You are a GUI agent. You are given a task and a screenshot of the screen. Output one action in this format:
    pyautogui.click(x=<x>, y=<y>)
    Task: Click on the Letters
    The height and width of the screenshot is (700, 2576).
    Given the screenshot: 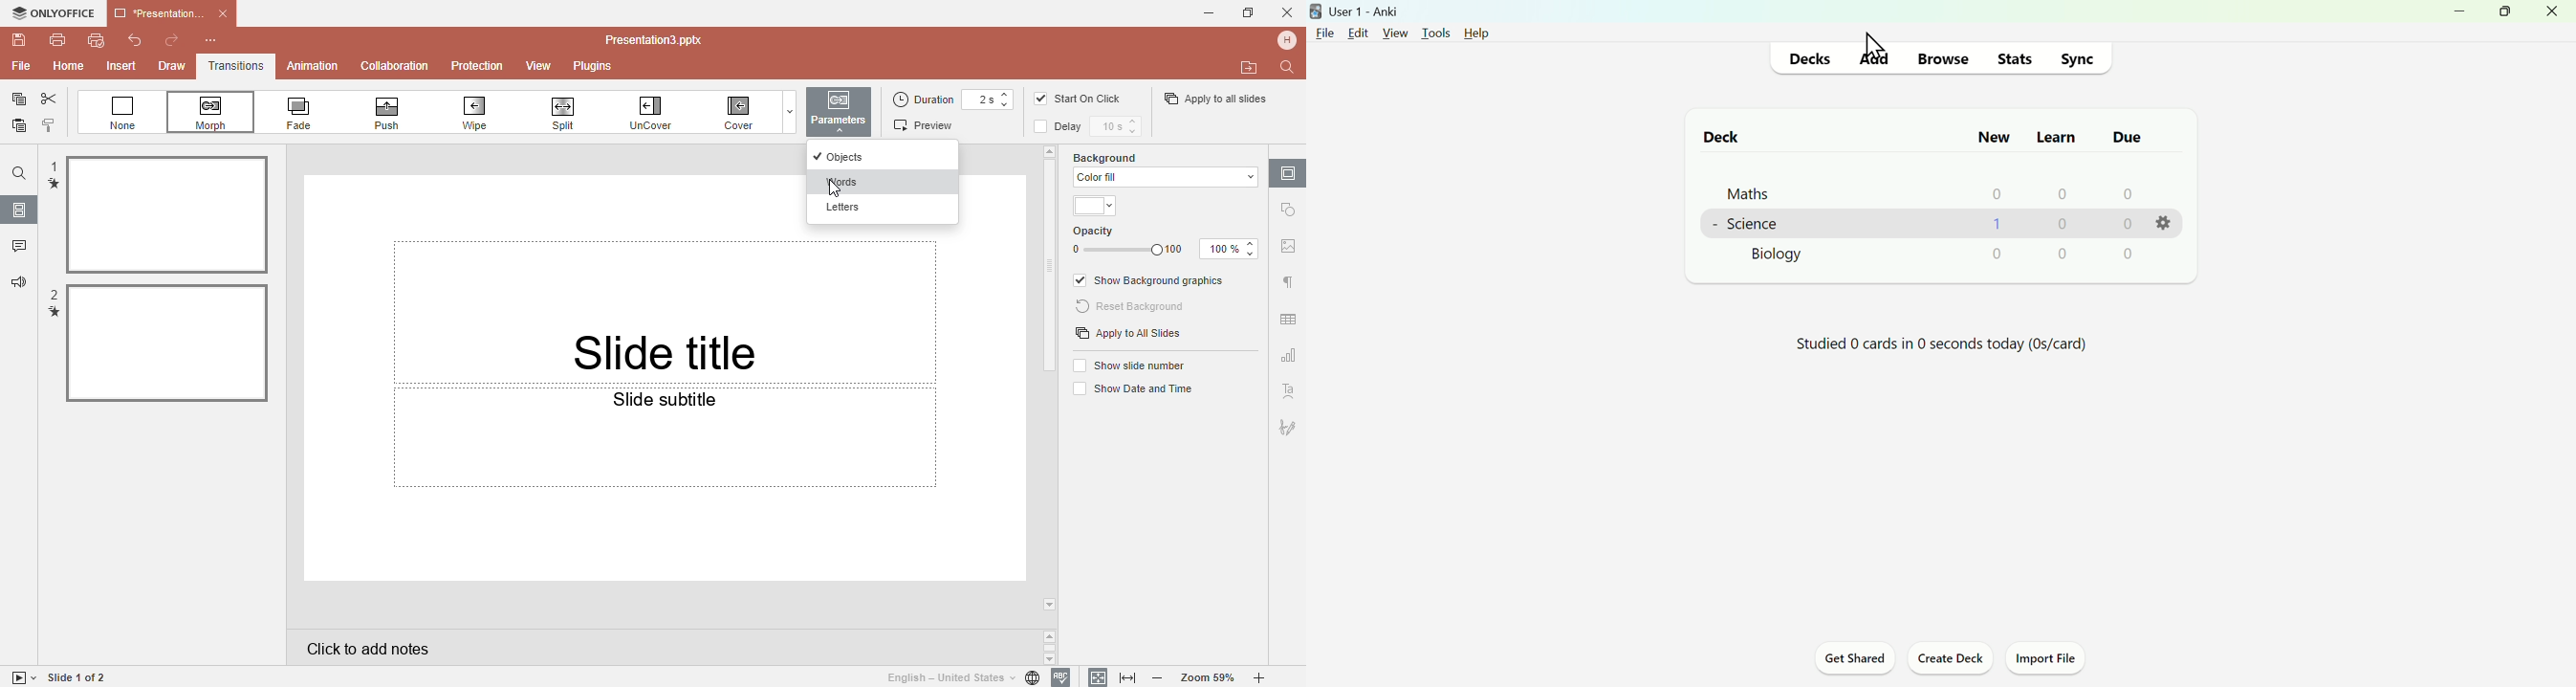 What is the action you would take?
    pyautogui.click(x=868, y=207)
    